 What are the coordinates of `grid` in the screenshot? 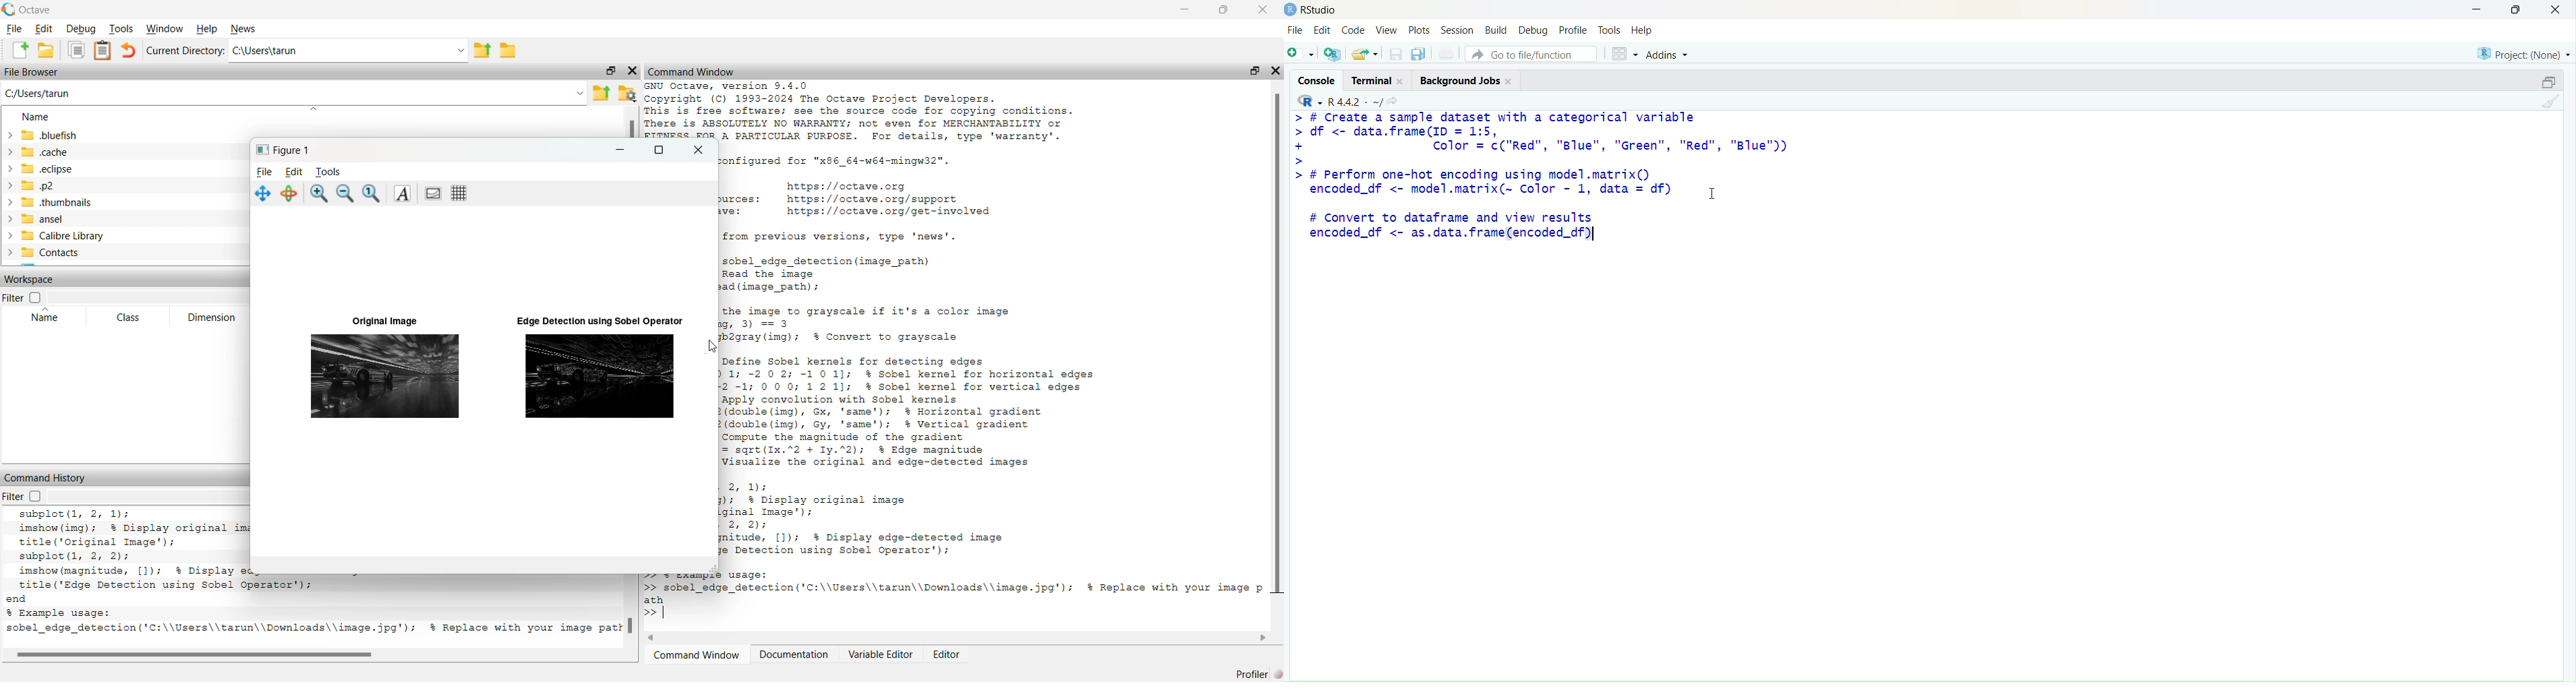 It's located at (1625, 54).